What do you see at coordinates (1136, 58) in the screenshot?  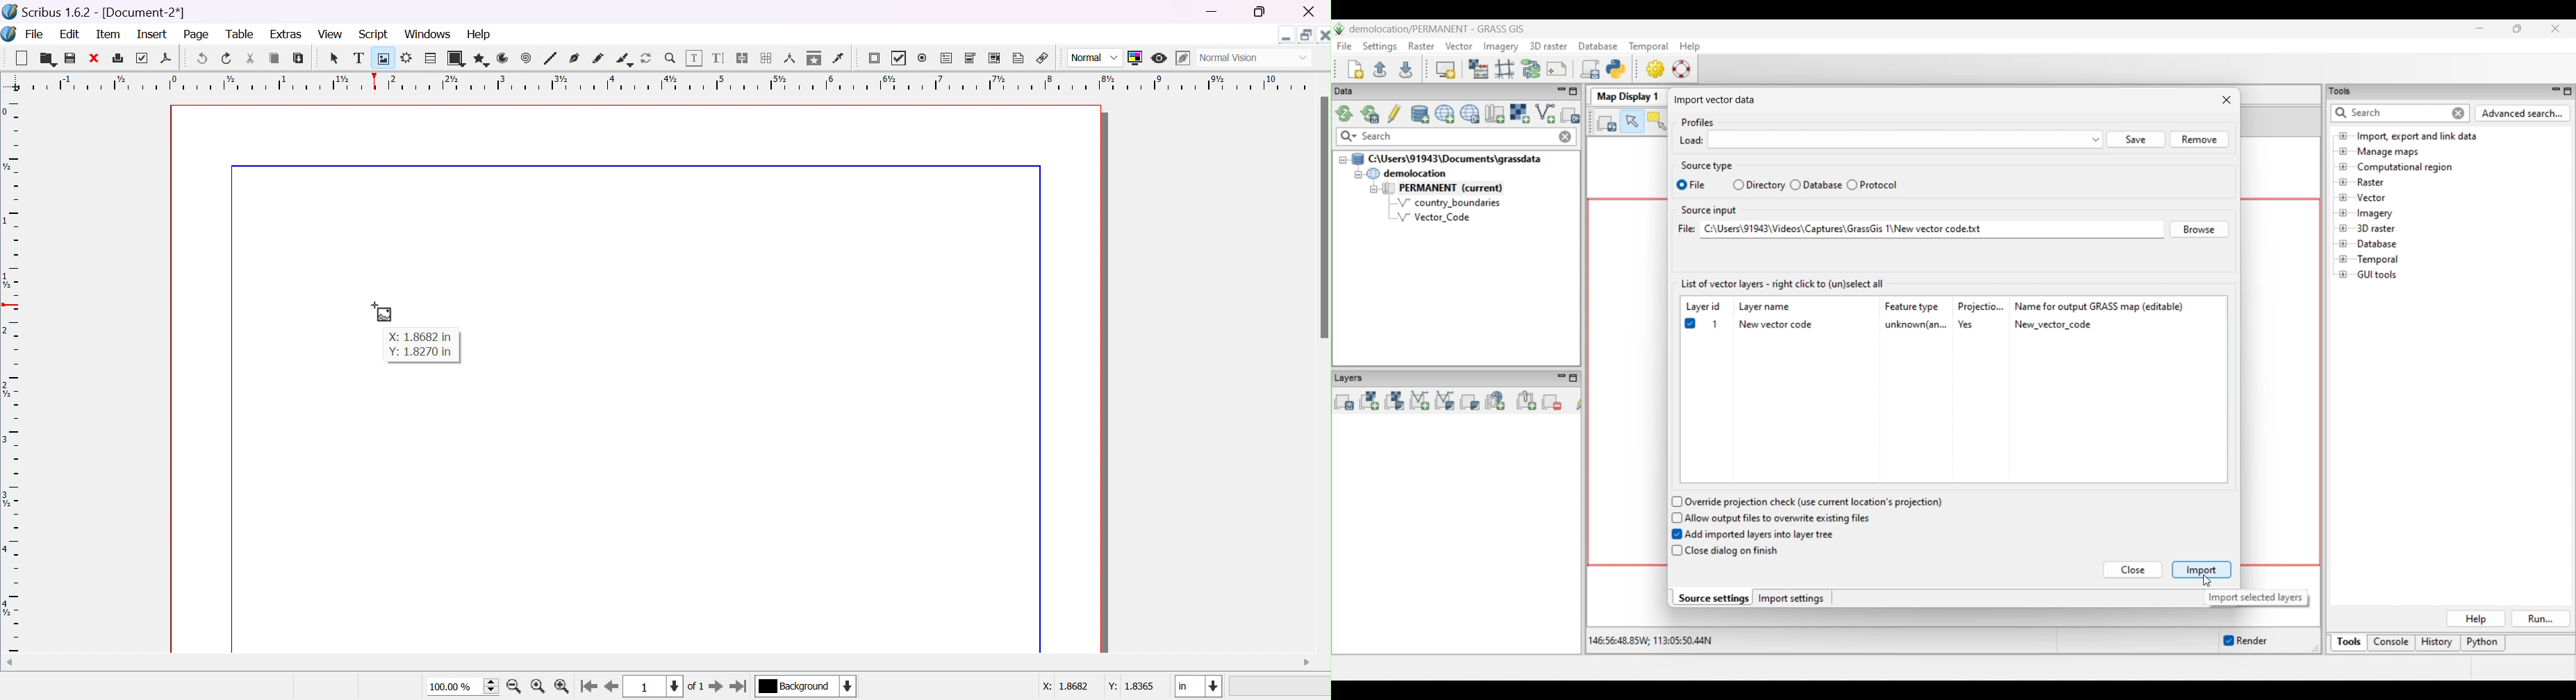 I see `toggle color management system` at bounding box center [1136, 58].